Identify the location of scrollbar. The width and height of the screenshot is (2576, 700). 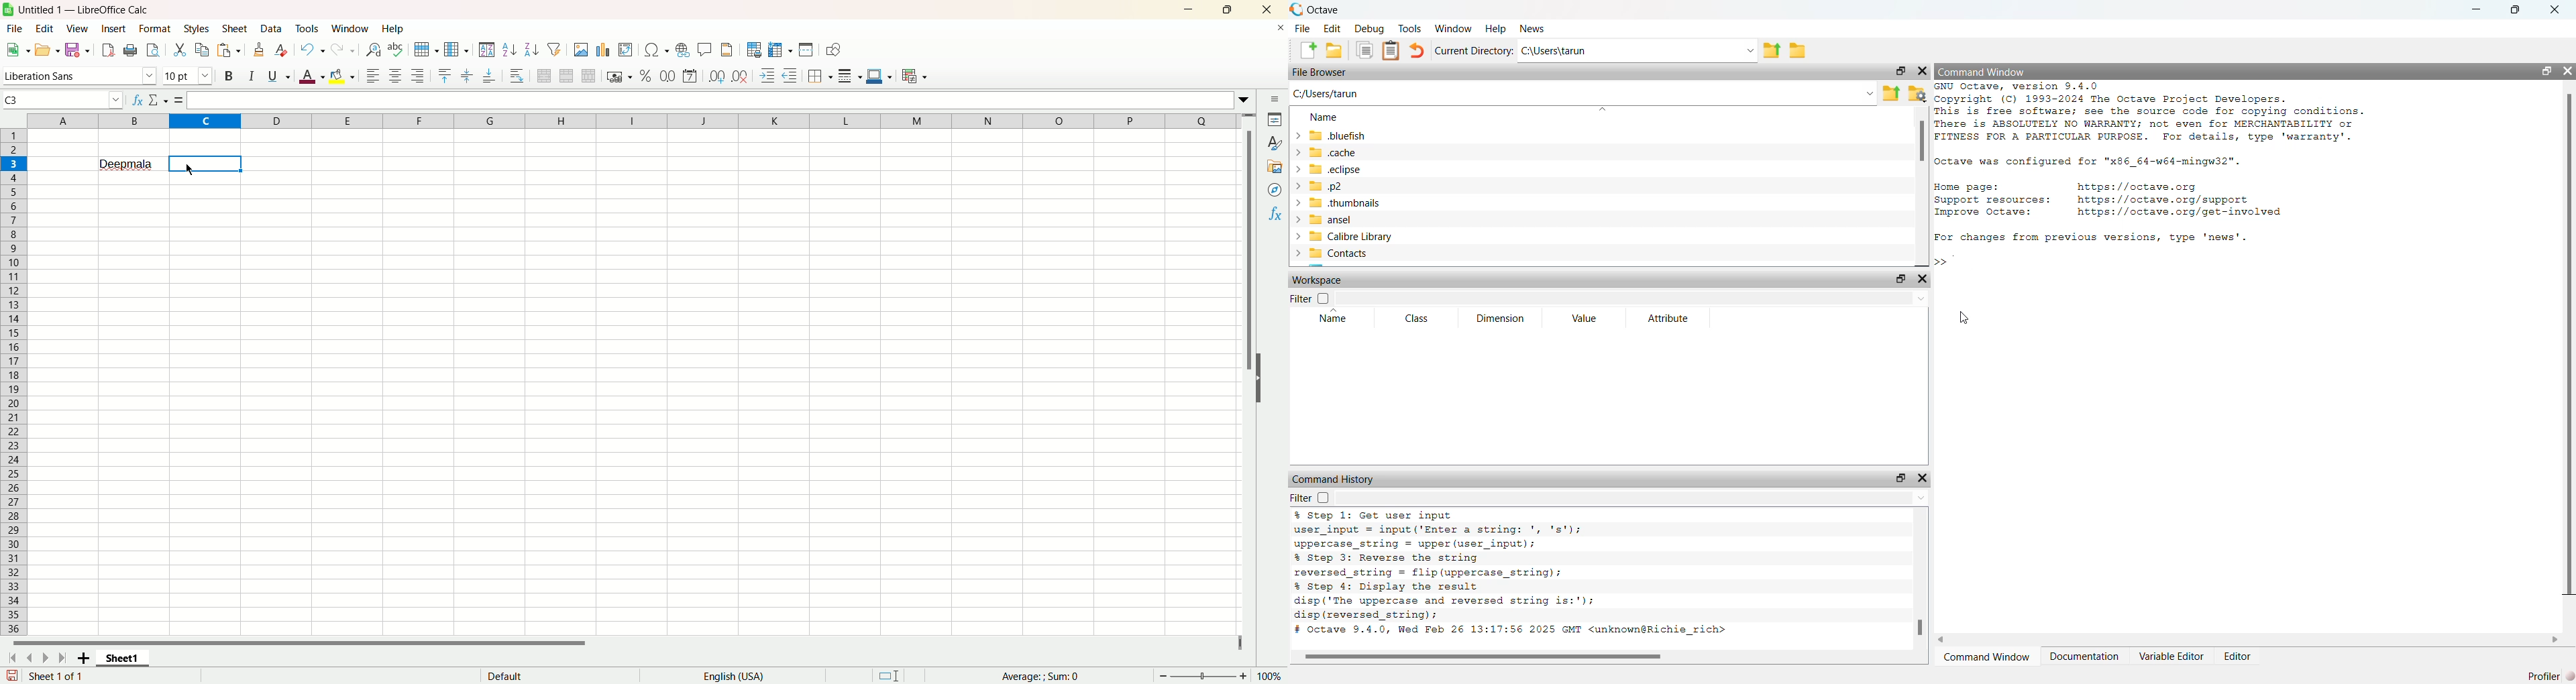
(2568, 349).